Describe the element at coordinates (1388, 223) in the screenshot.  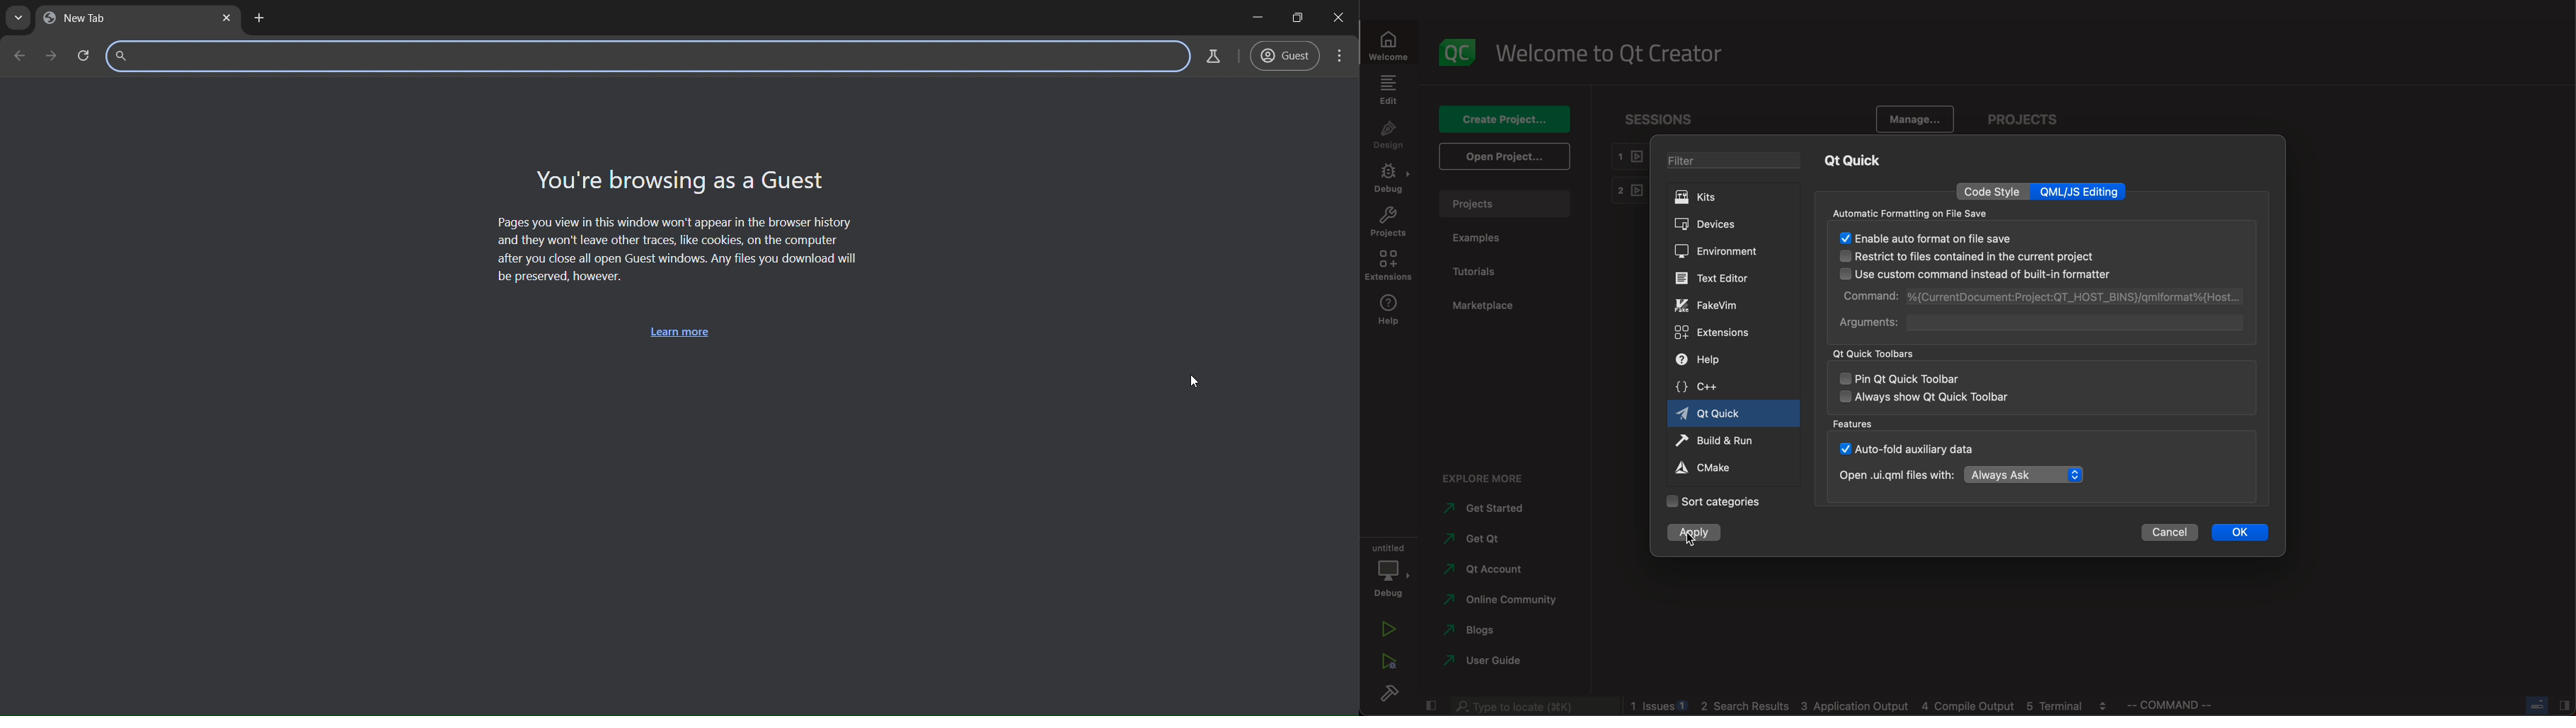
I see `projects` at that location.